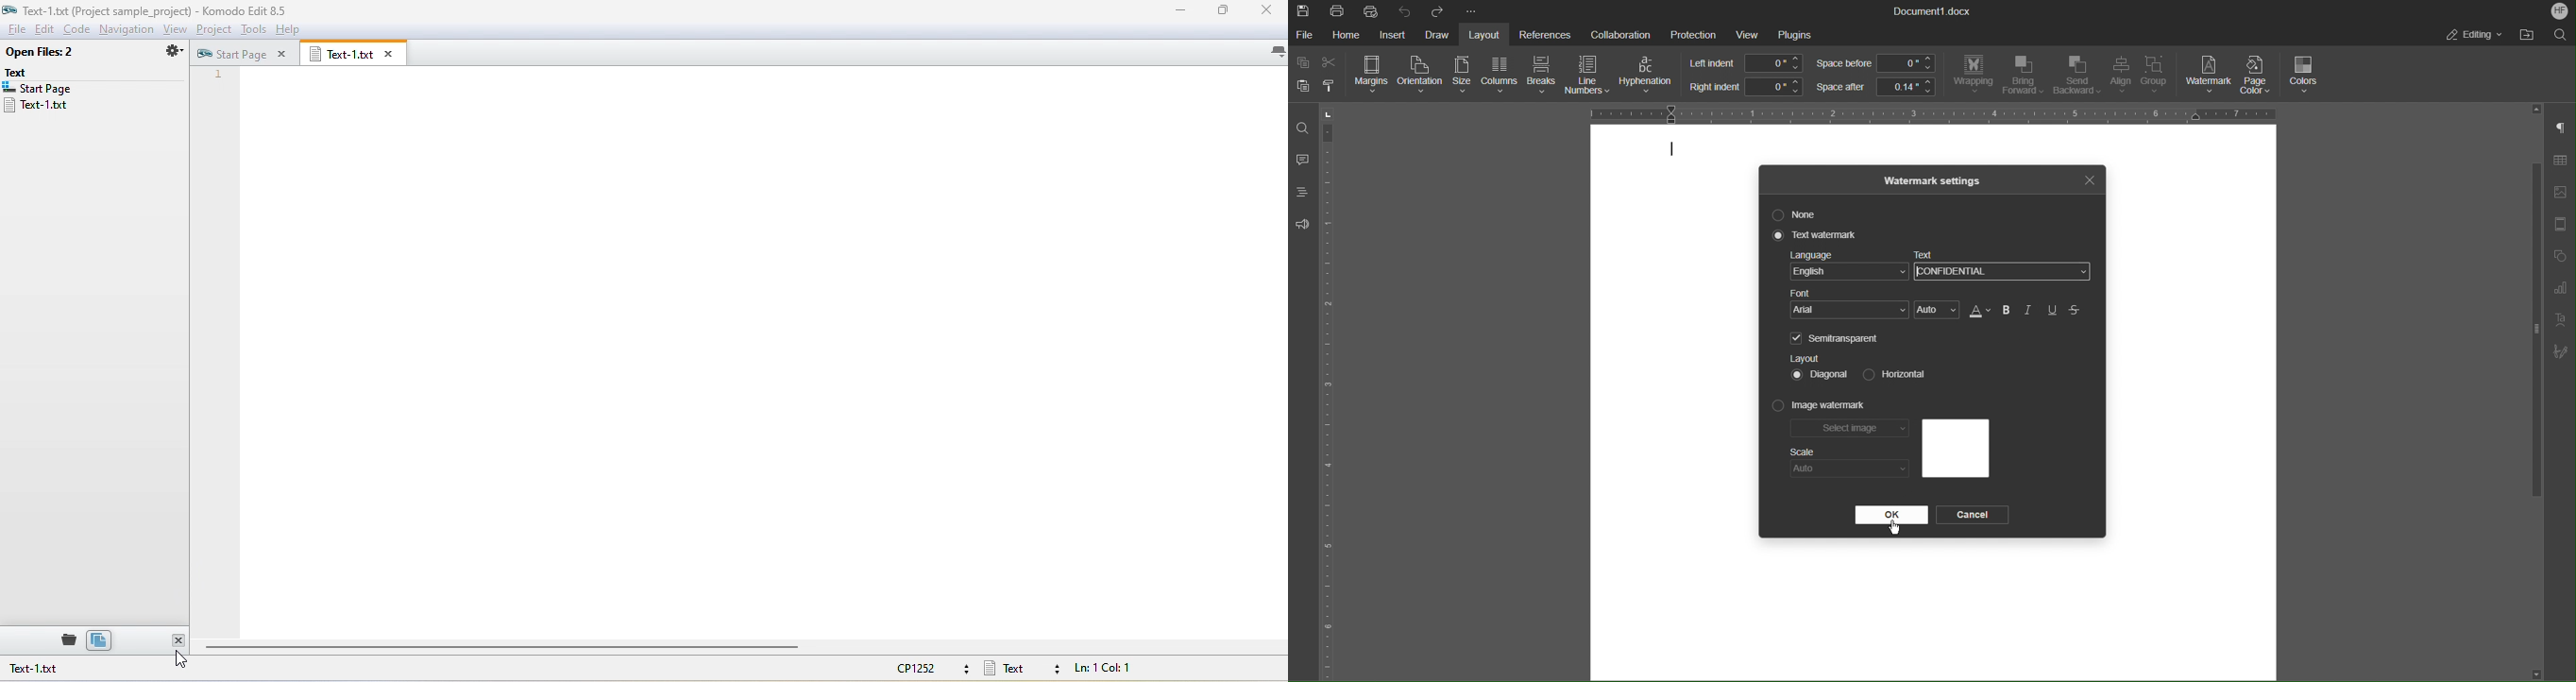 This screenshot has width=2576, height=700. Describe the element at coordinates (1849, 469) in the screenshot. I see `Auto` at that location.